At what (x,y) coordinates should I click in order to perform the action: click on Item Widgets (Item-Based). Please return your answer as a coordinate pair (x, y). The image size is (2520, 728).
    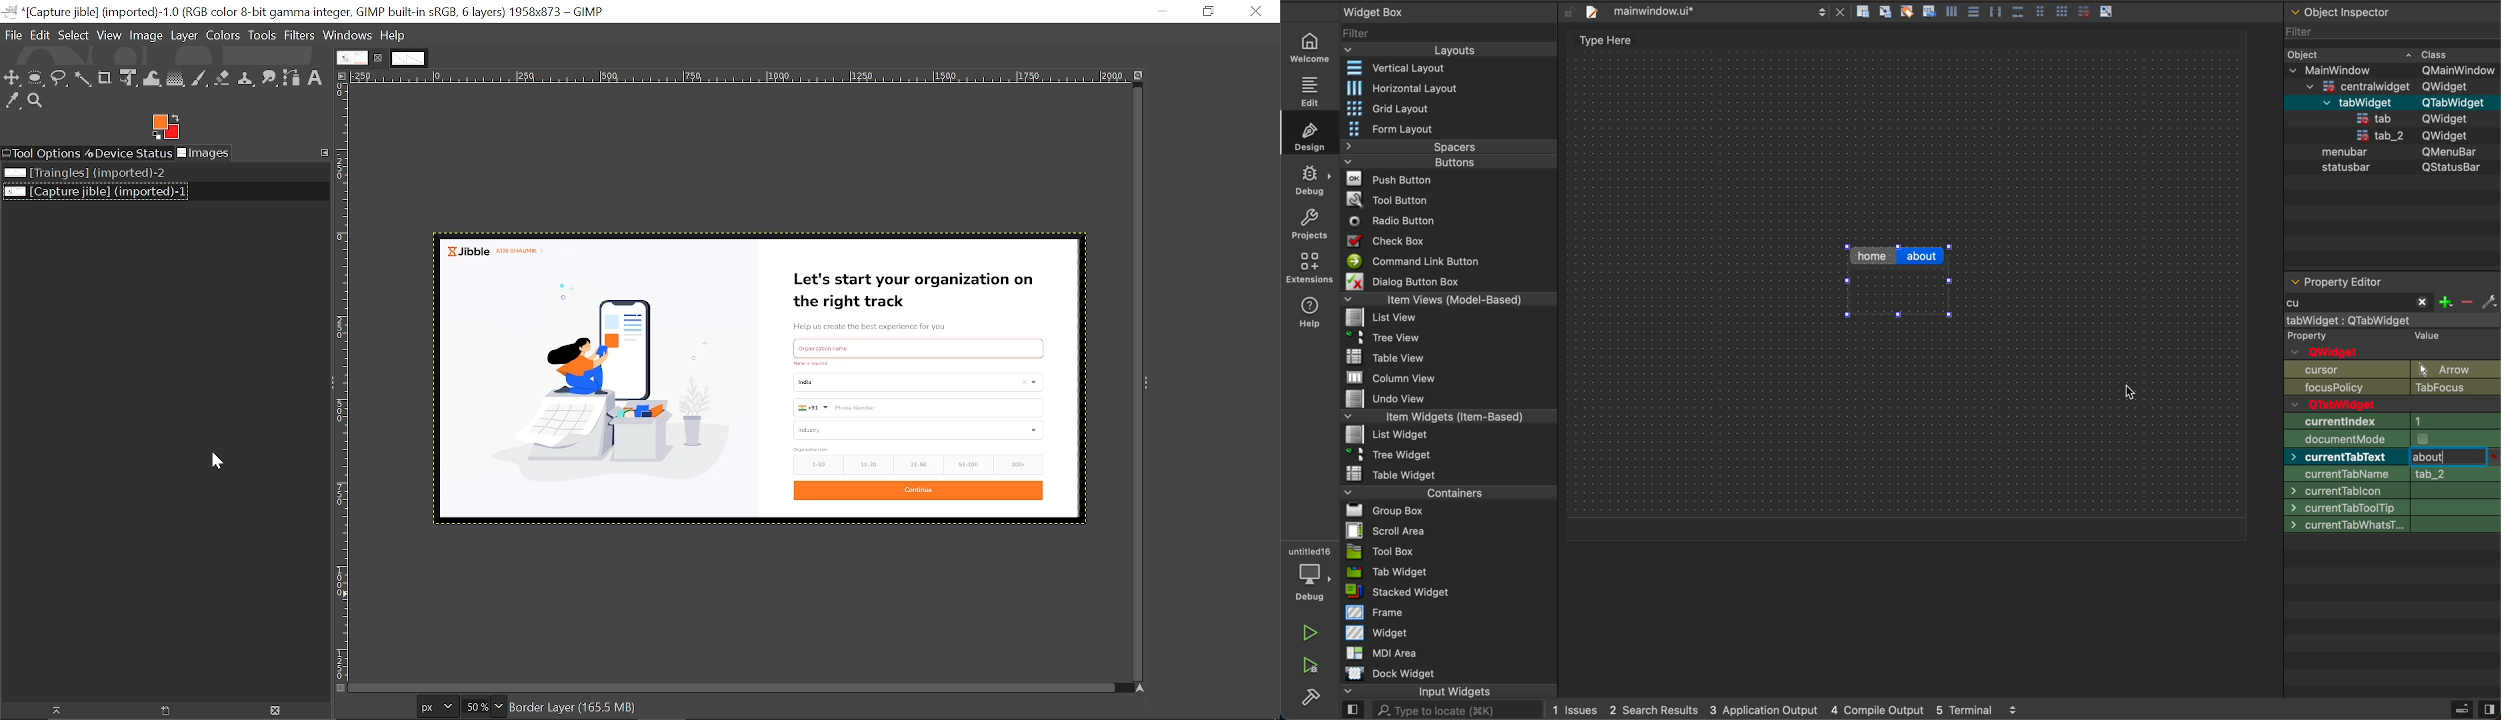
    Looking at the image, I should click on (1450, 416).